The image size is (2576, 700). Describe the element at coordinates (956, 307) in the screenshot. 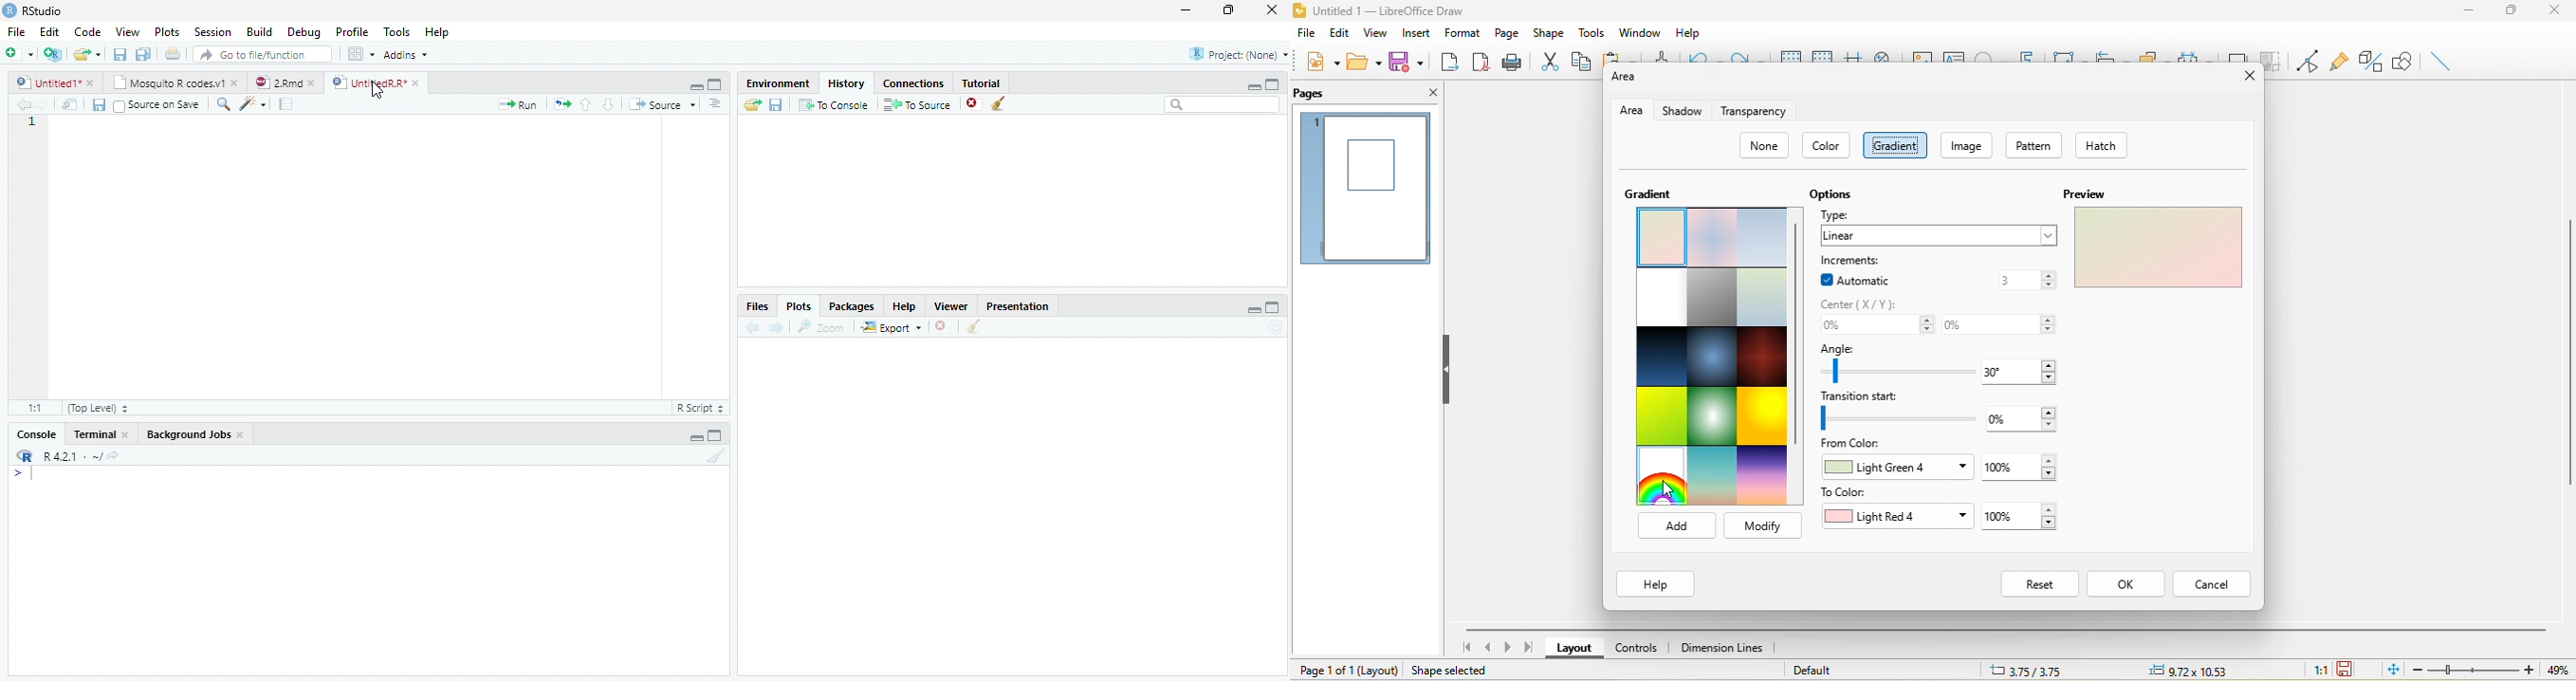

I see `Viewer` at that location.